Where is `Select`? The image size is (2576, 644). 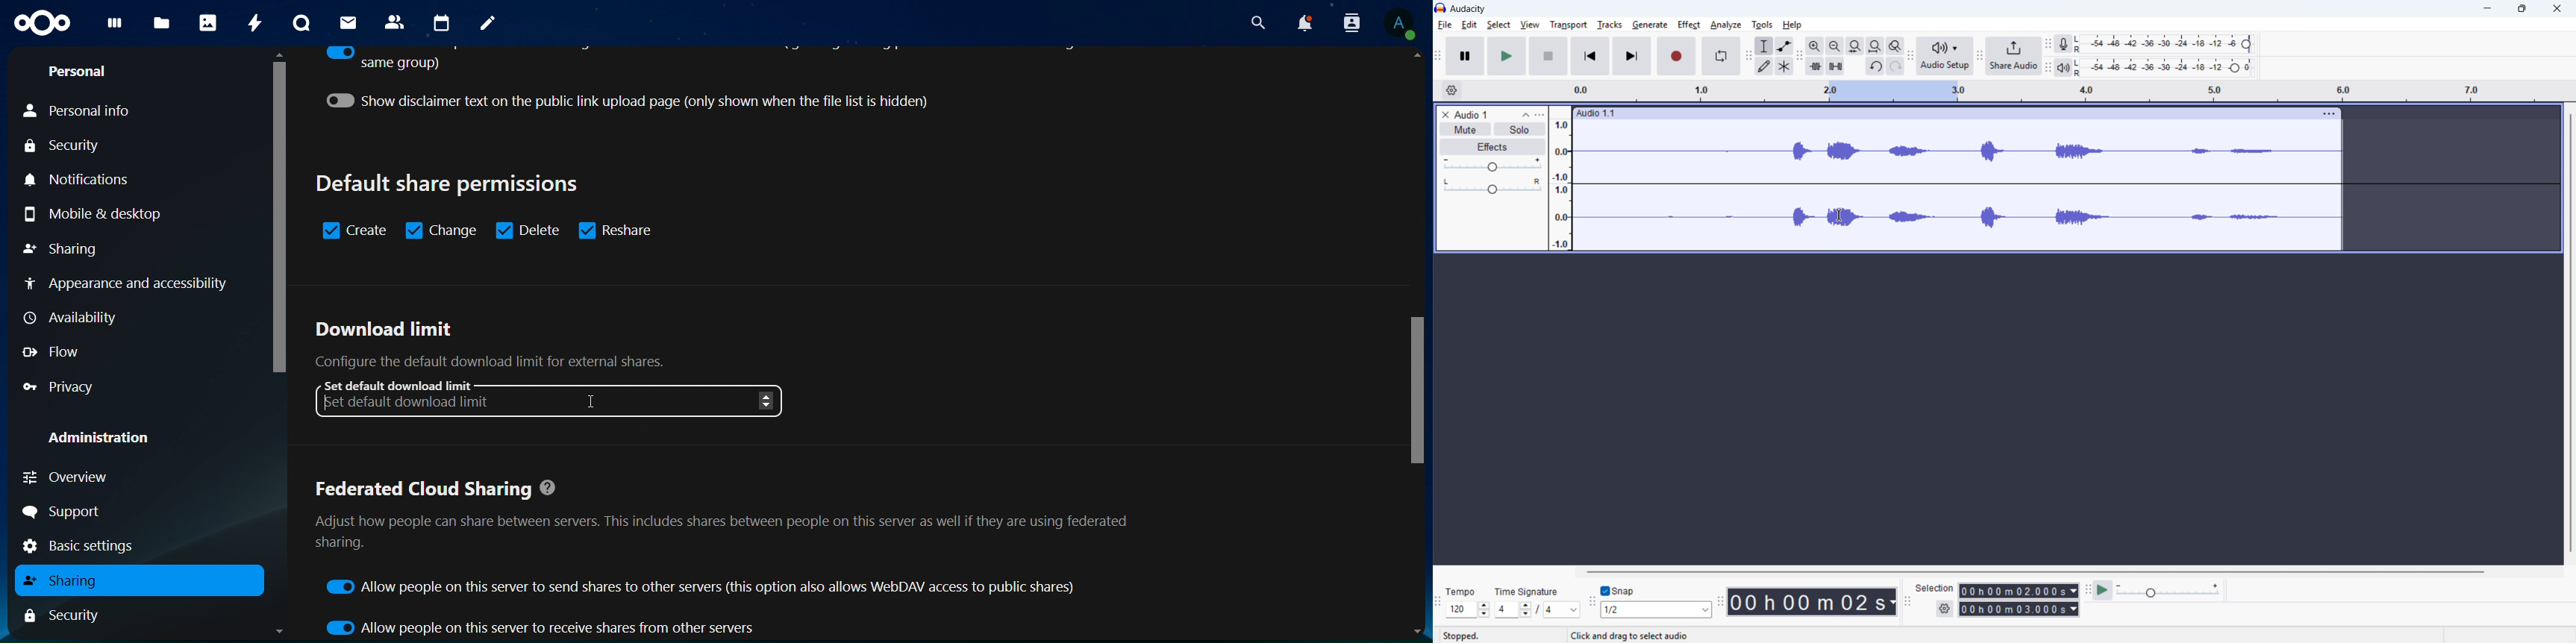 Select is located at coordinates (1498, 25).